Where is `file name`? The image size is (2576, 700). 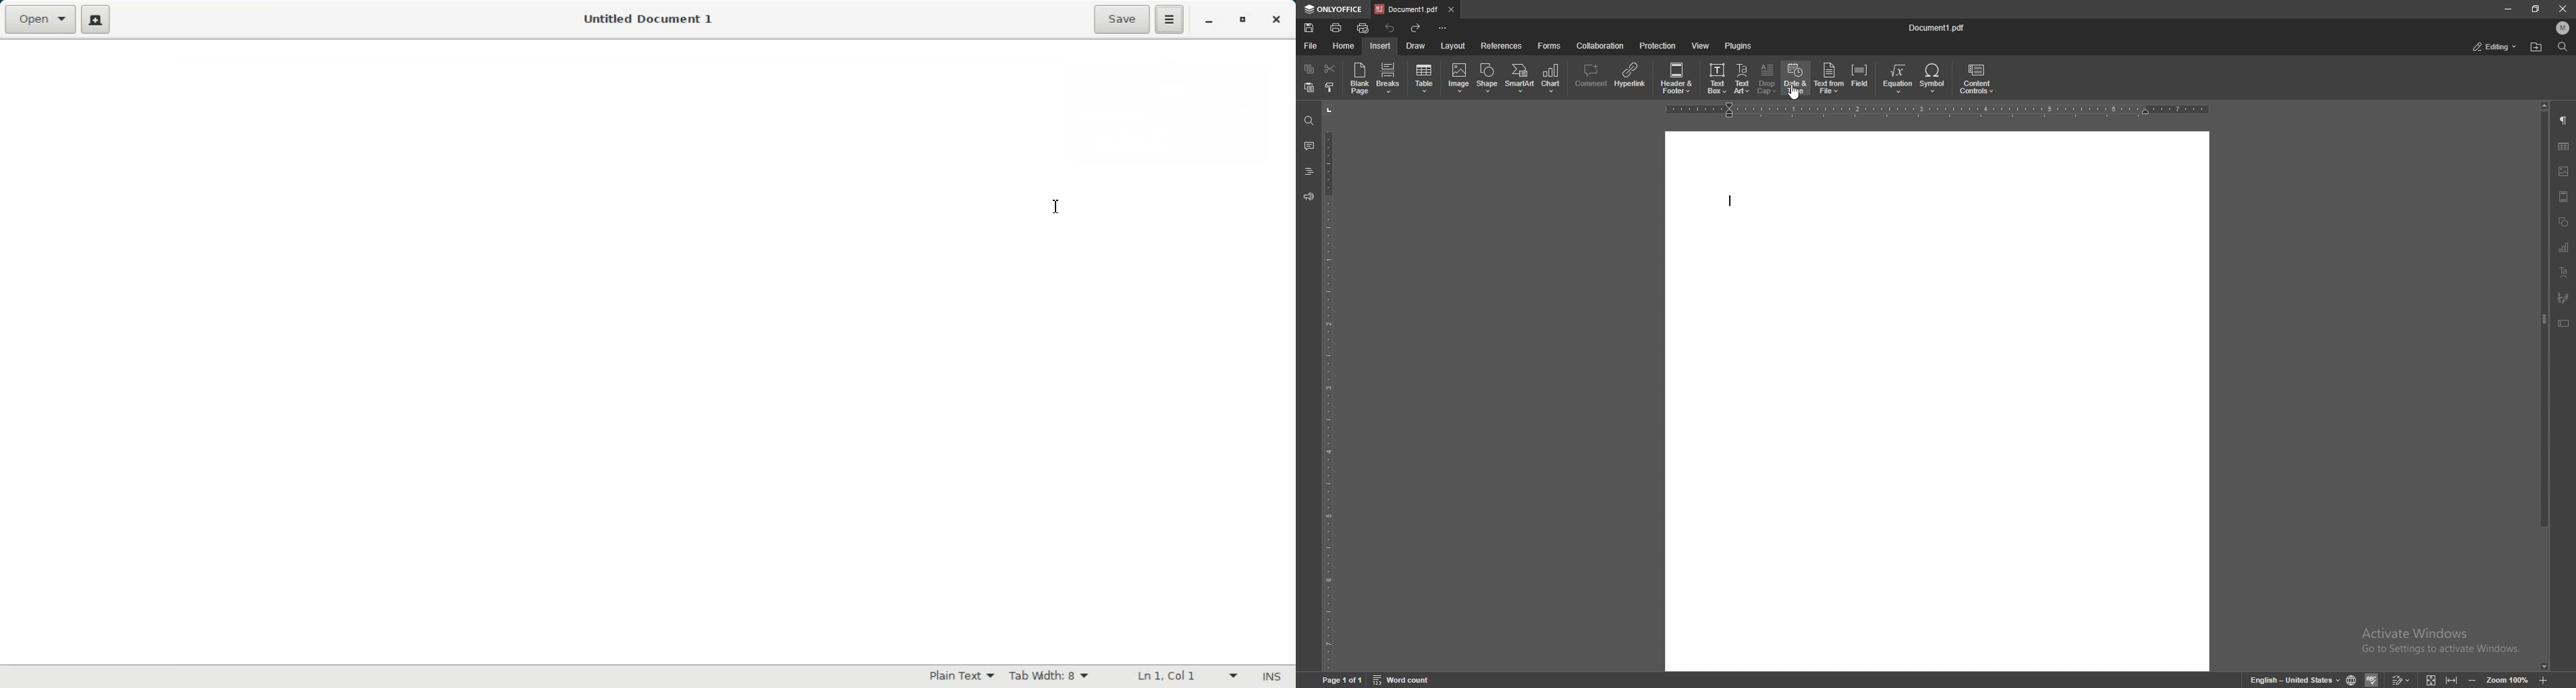
file name is located at coordinates (1939, 29).